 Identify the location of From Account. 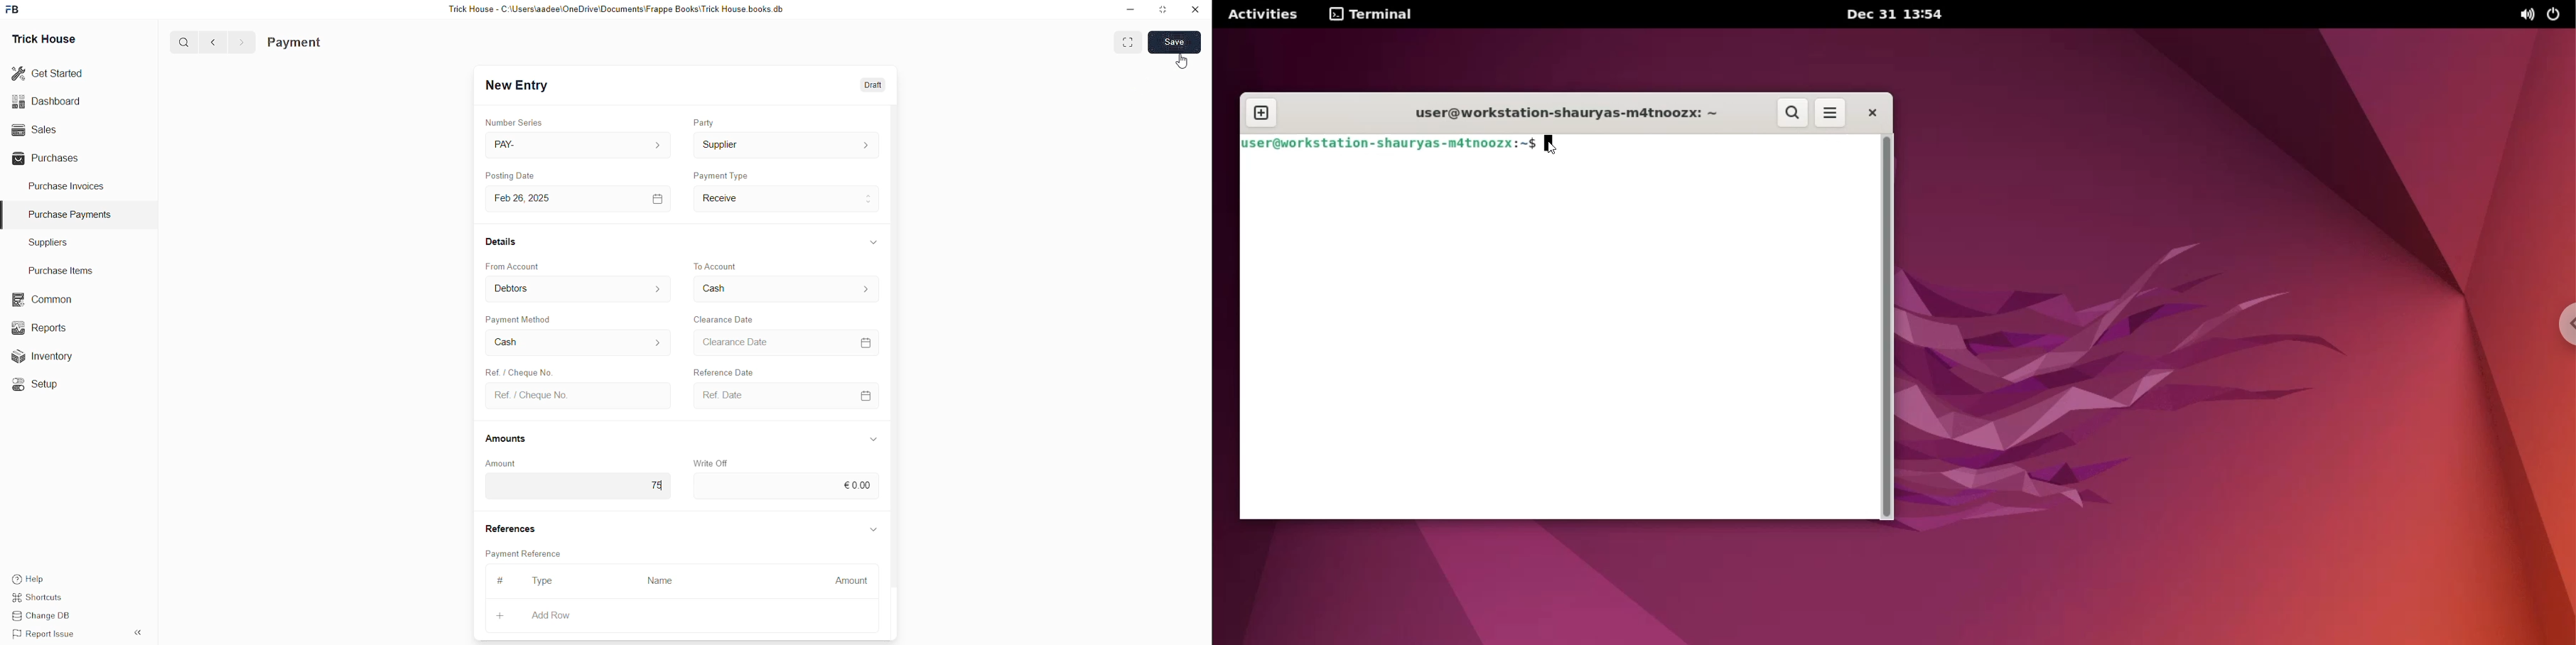
(515, 265).